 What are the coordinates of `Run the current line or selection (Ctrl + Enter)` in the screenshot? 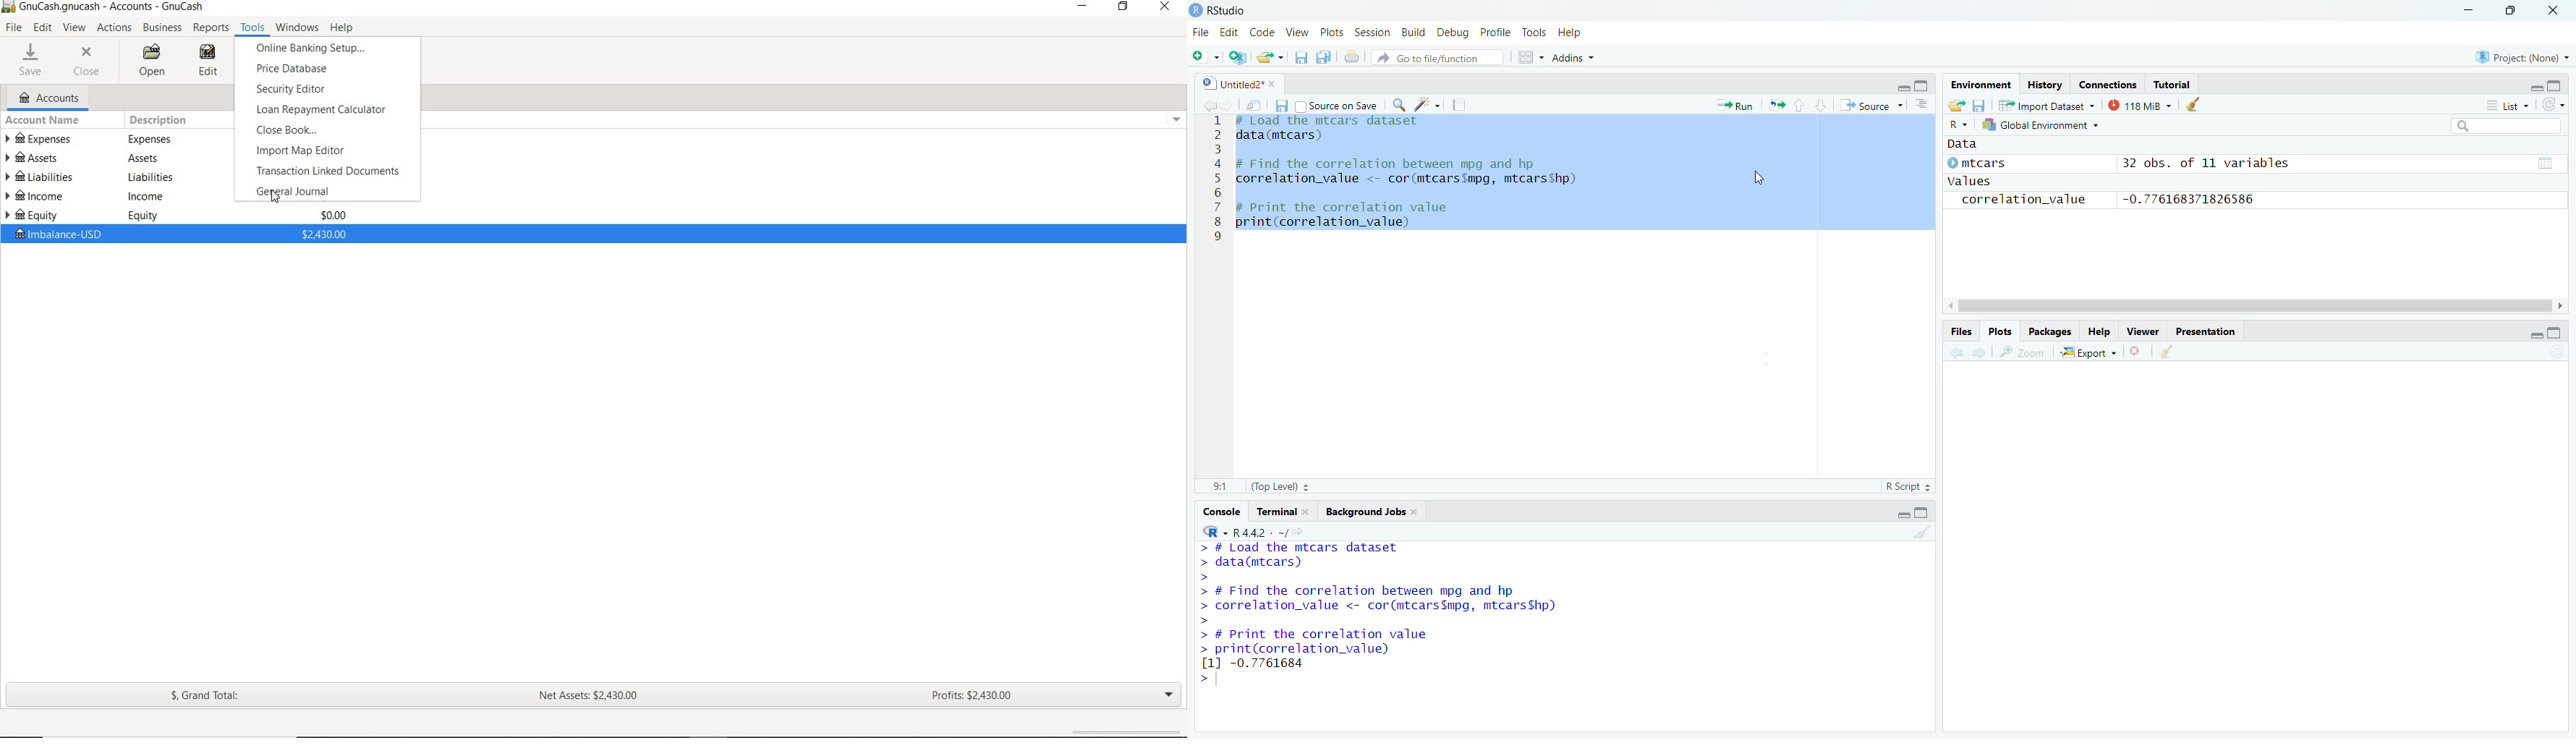 It's located at (1736, 104).